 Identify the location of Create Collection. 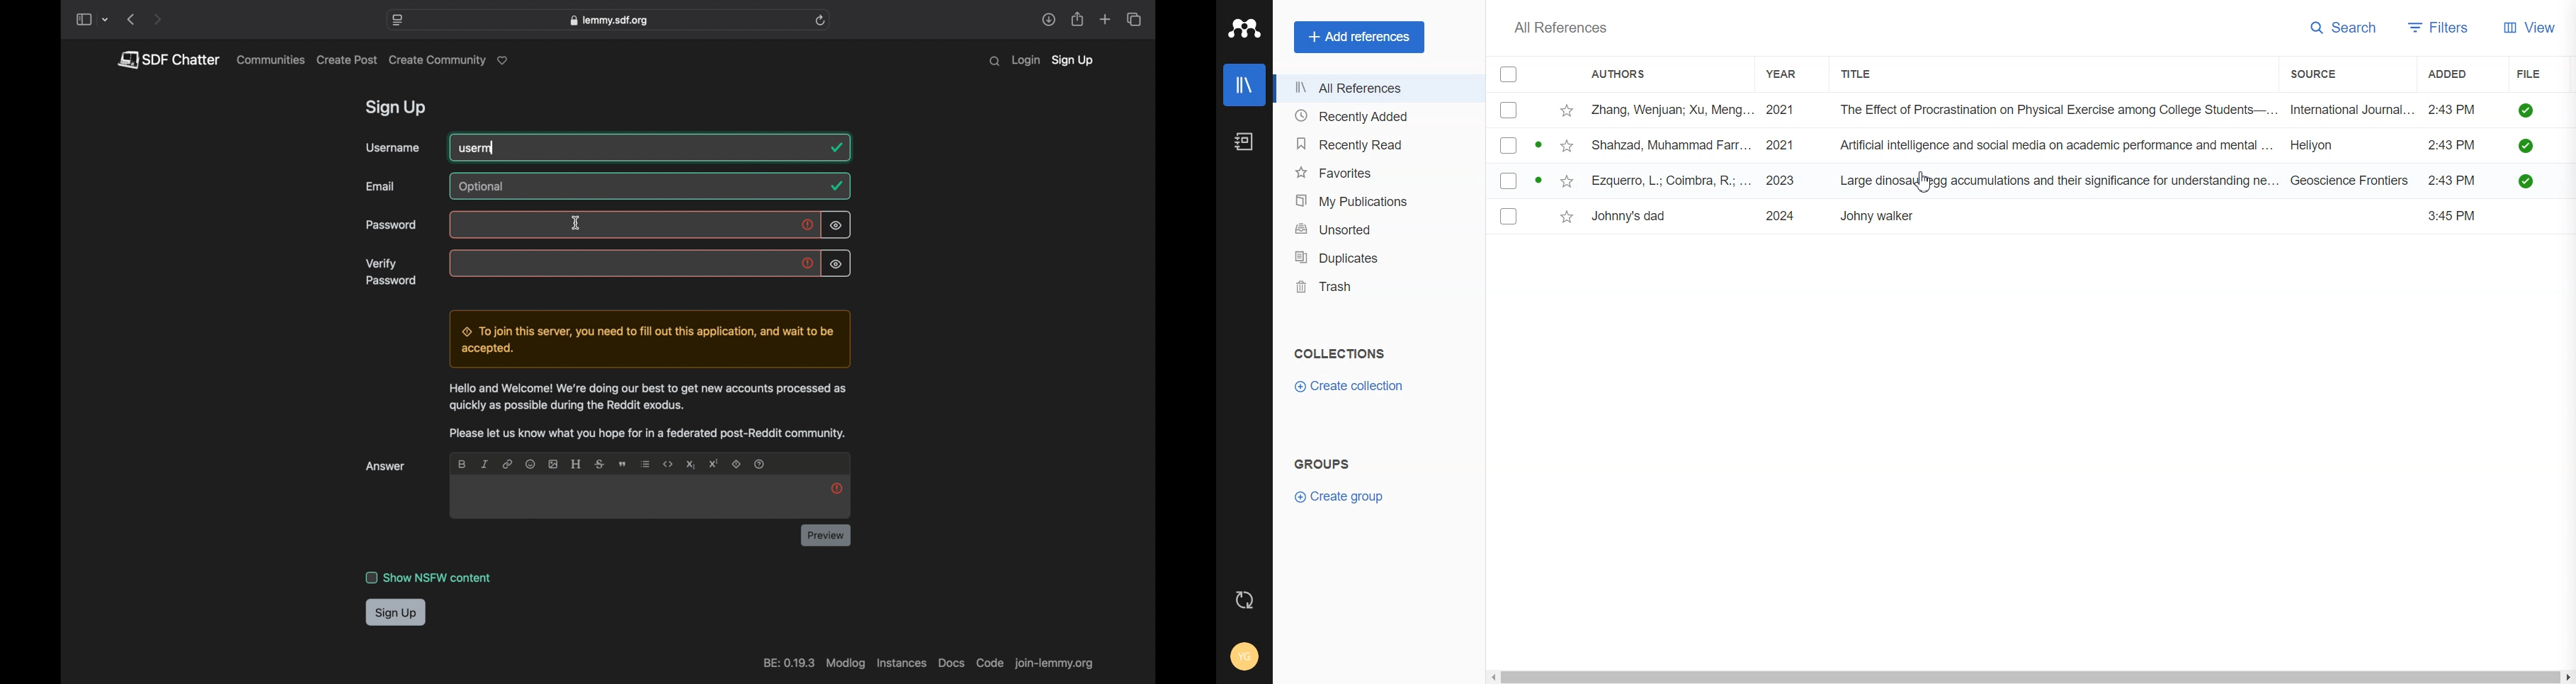
(1351, 385).